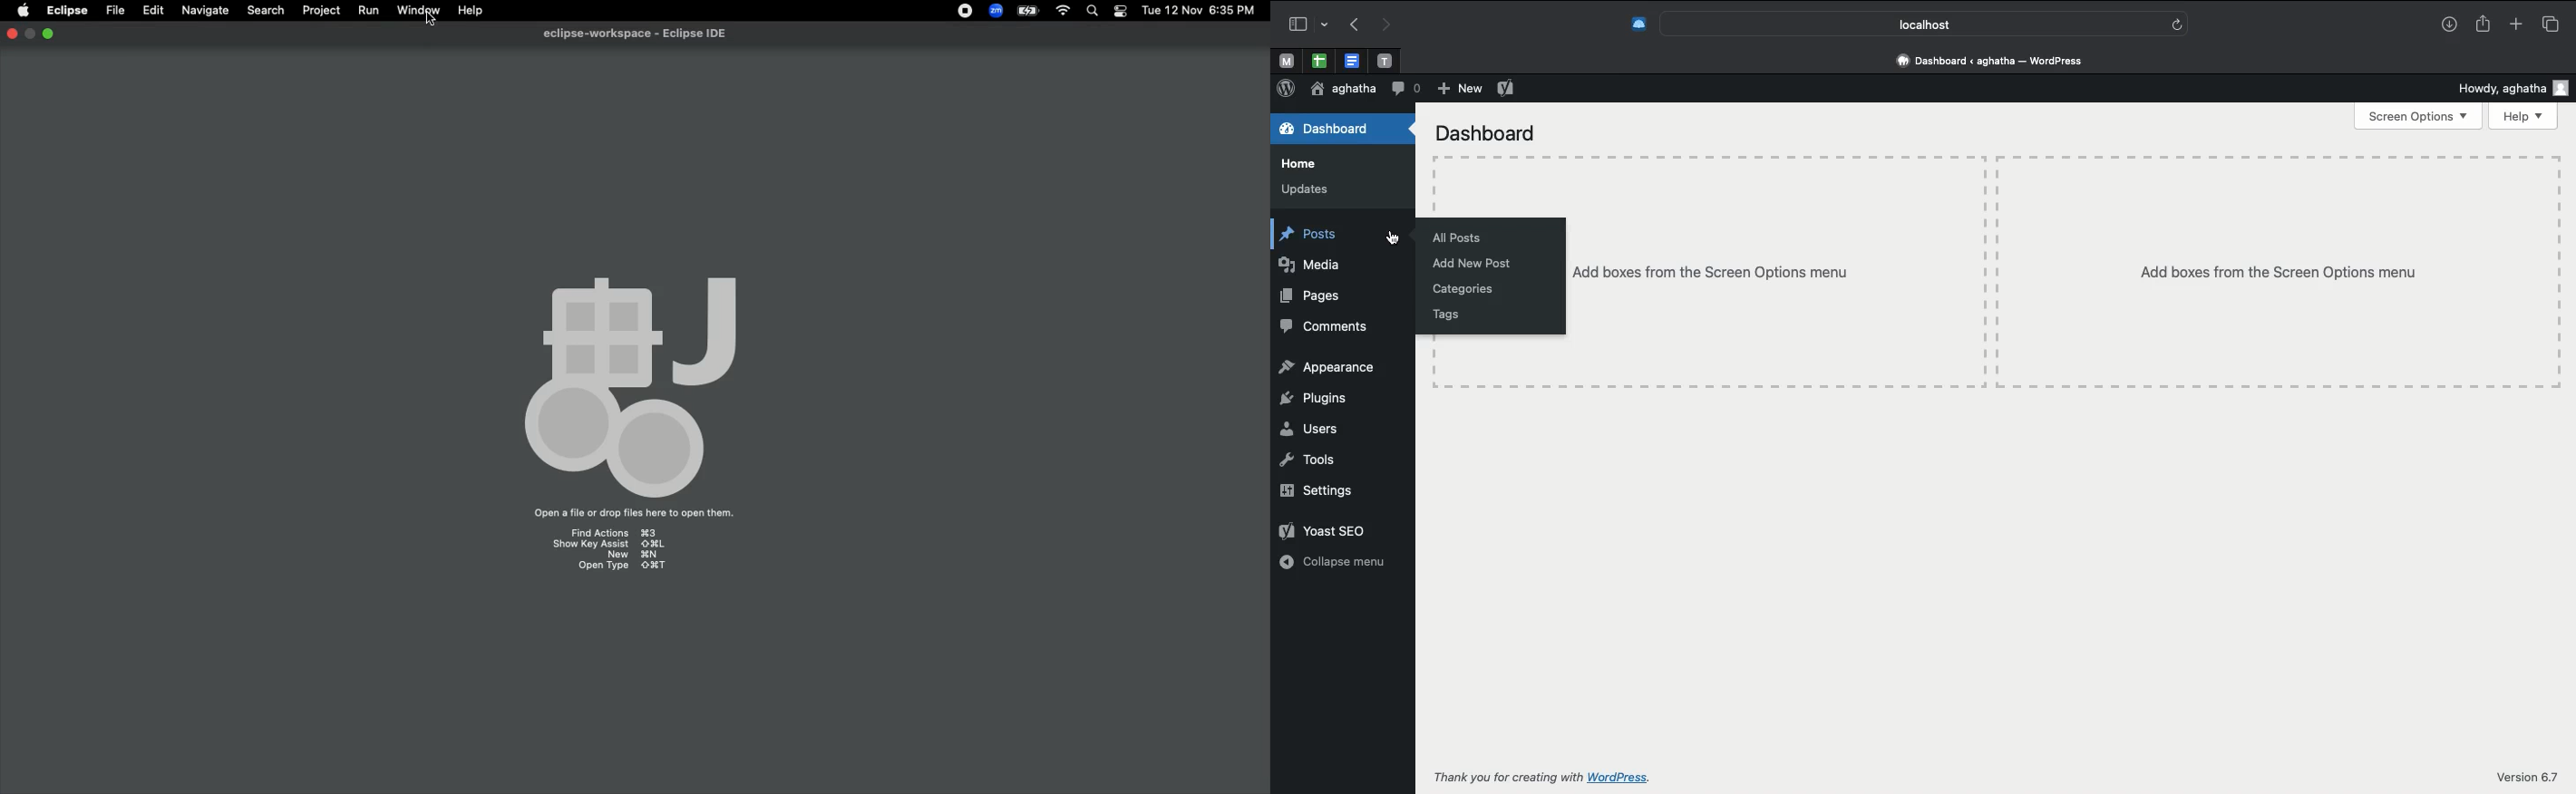  What do you see at coordinates (1325, 324) in the screenshot?
I see `Comments` at bounding box center [1325, 324].